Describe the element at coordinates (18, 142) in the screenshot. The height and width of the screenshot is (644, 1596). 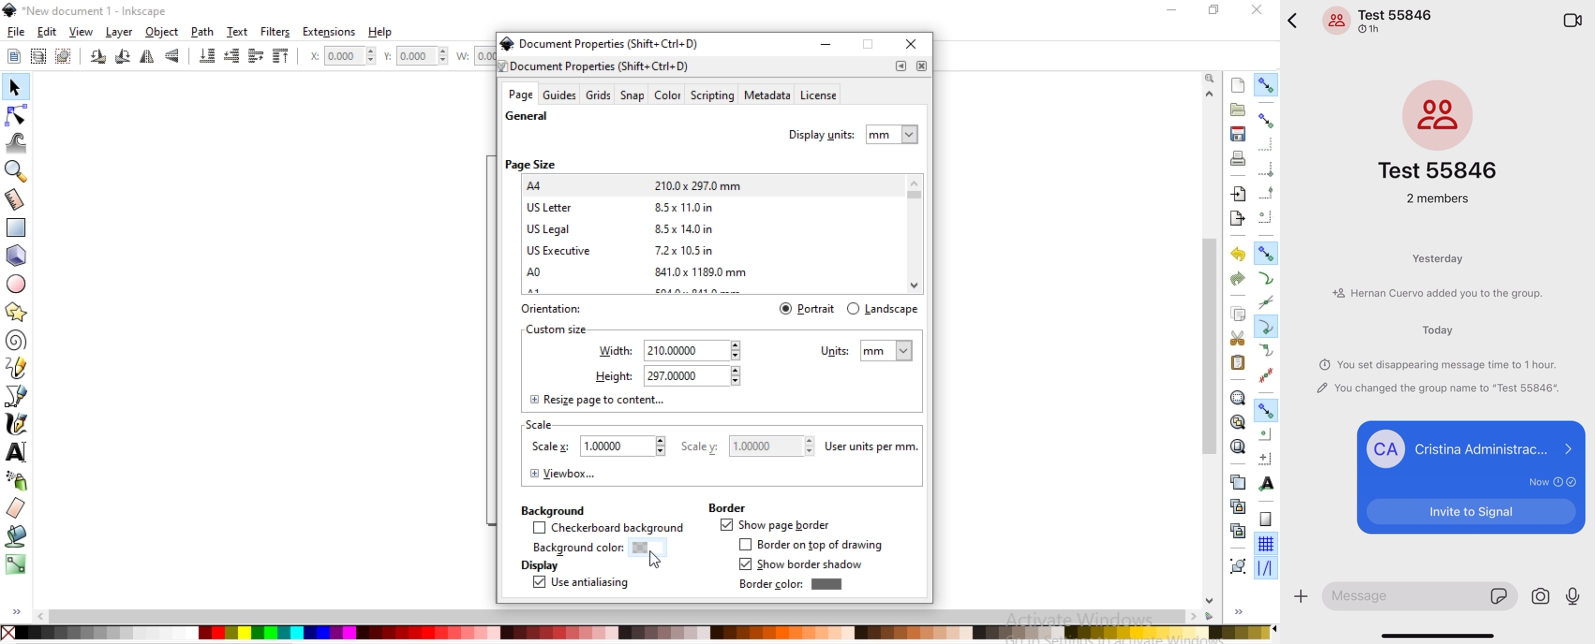
I see `tweak objects by sculpting or painting` at that location.